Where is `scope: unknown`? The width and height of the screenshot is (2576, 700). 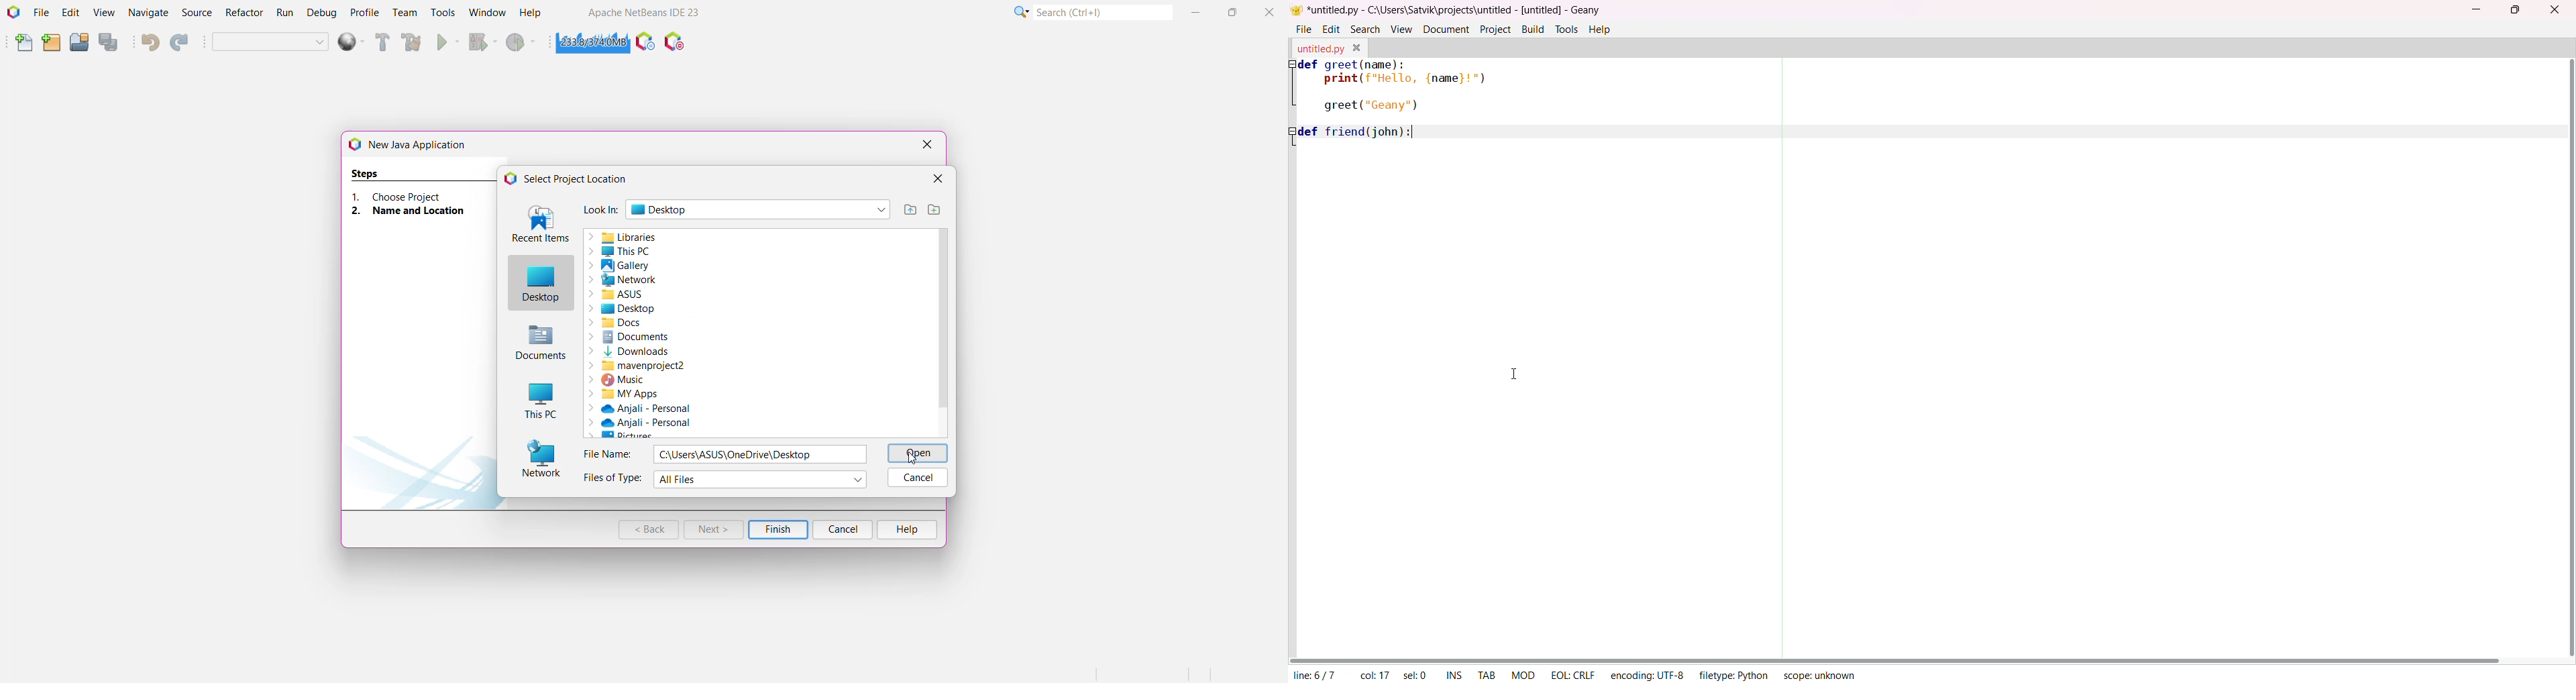
scope: unknown is located at coordinates (1825, 676).